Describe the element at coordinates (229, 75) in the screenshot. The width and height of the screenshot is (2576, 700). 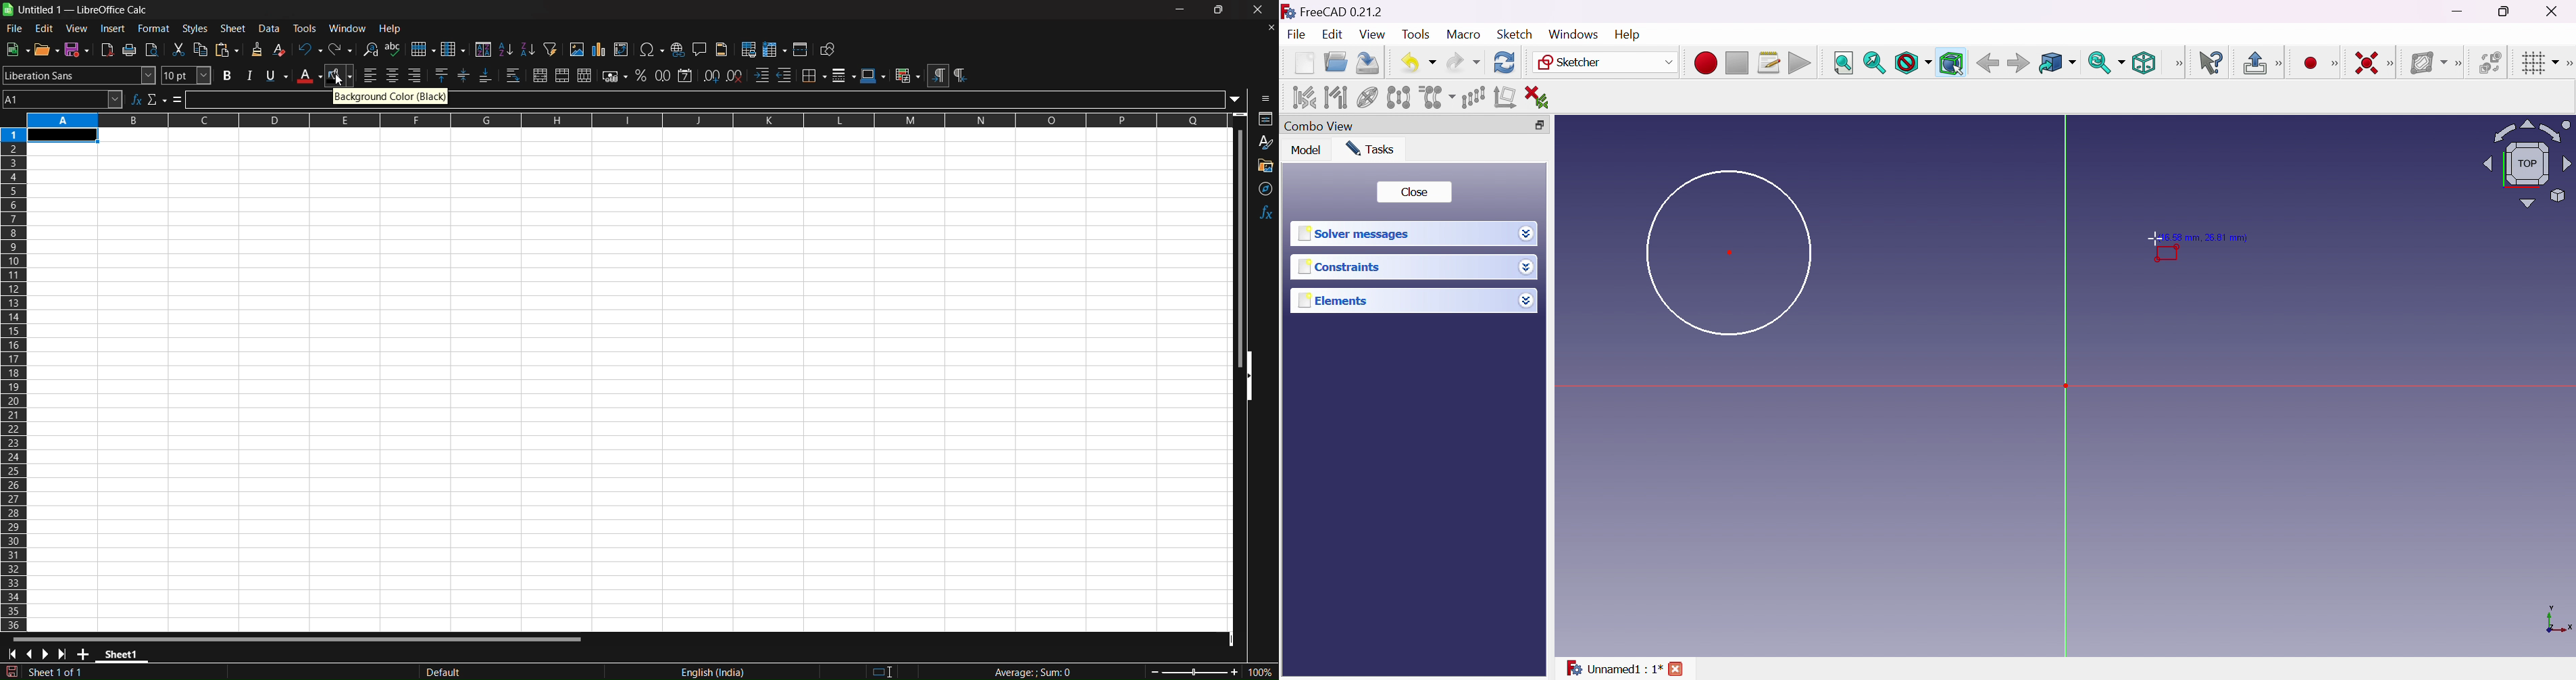
I see `bold` at that location.